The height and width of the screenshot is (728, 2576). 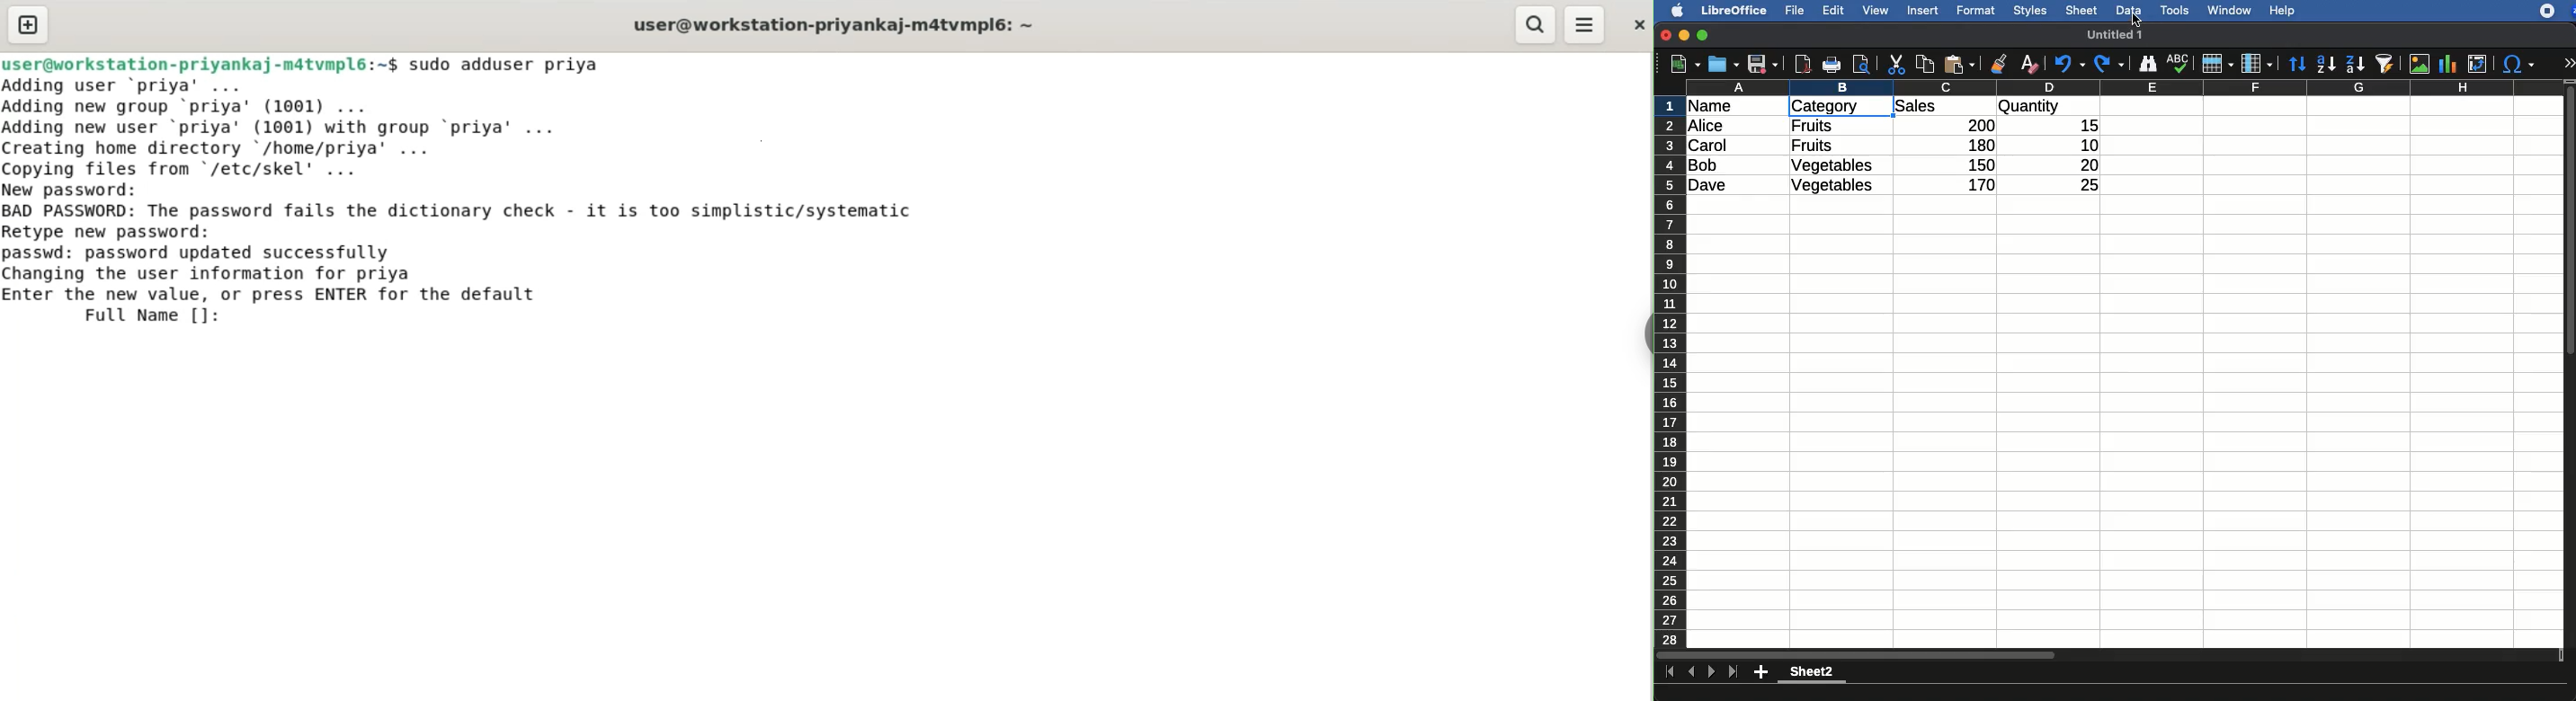 What do you see at coordinates (1812, 674) in the screenshot?
I see `sheet 2` at bounding box center [1812, 674].